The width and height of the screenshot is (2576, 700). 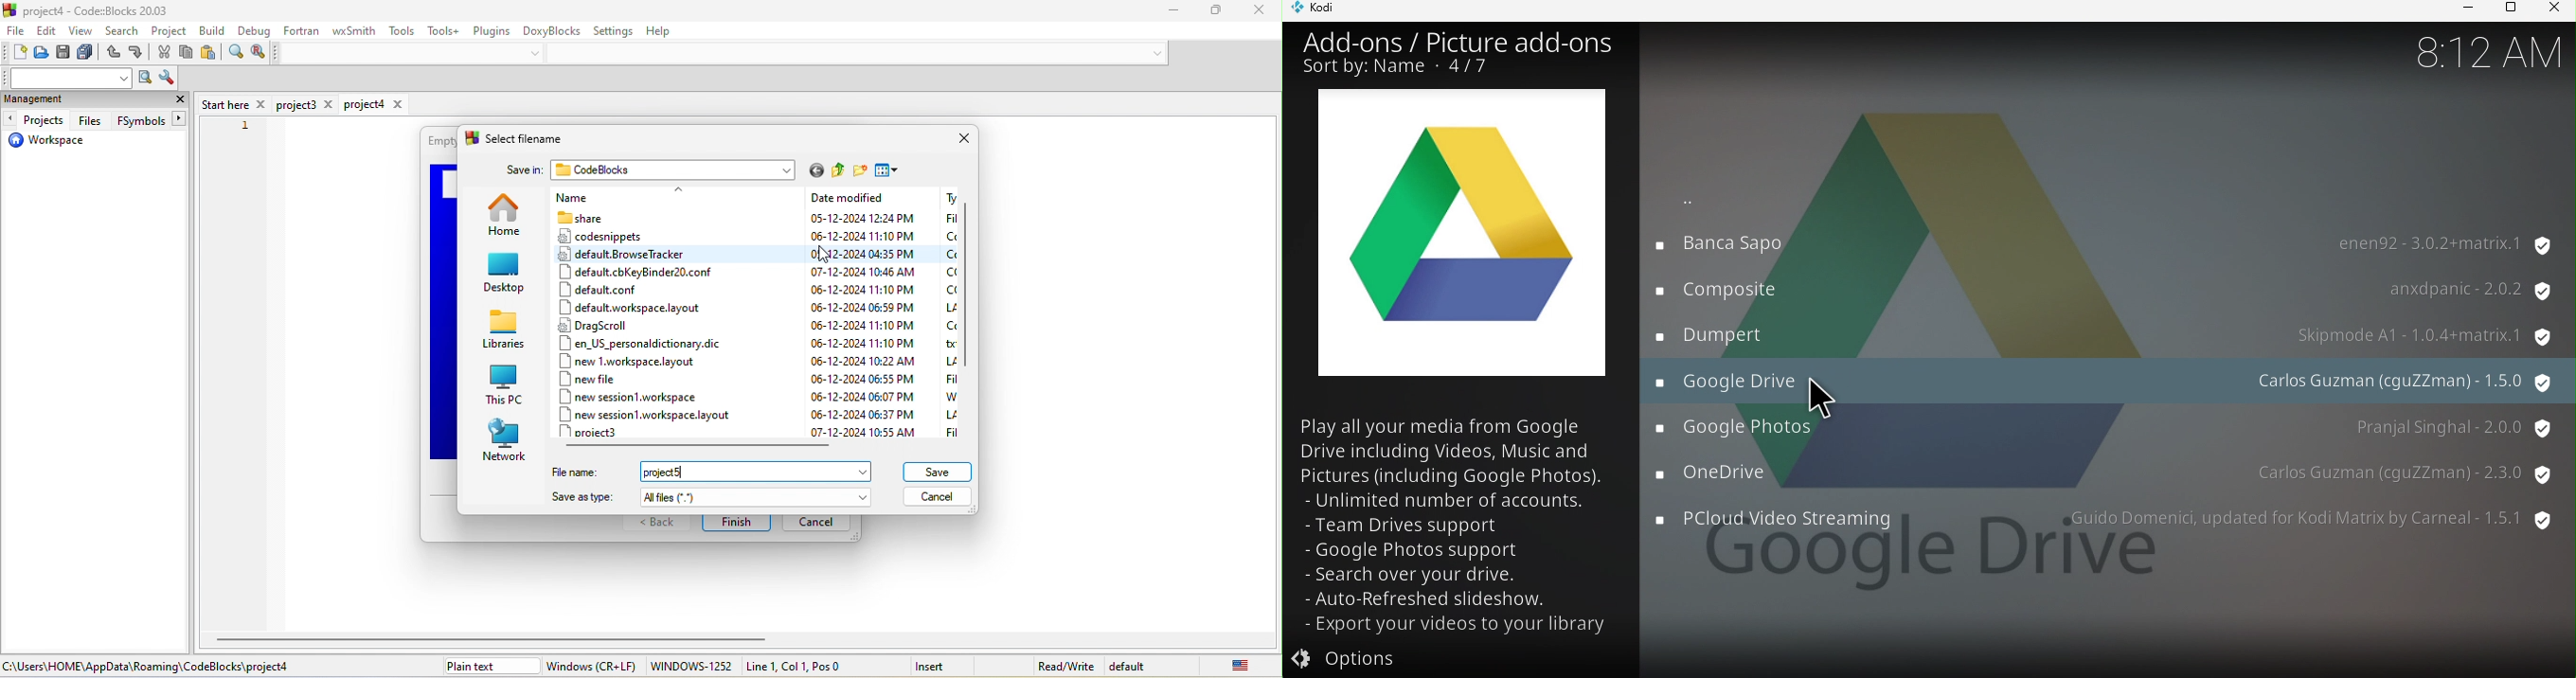 What do you see at coordinates (637, 272) in the screenshot?
I see `default cb\key binder 20 conf` at bounding box center [637, 272].